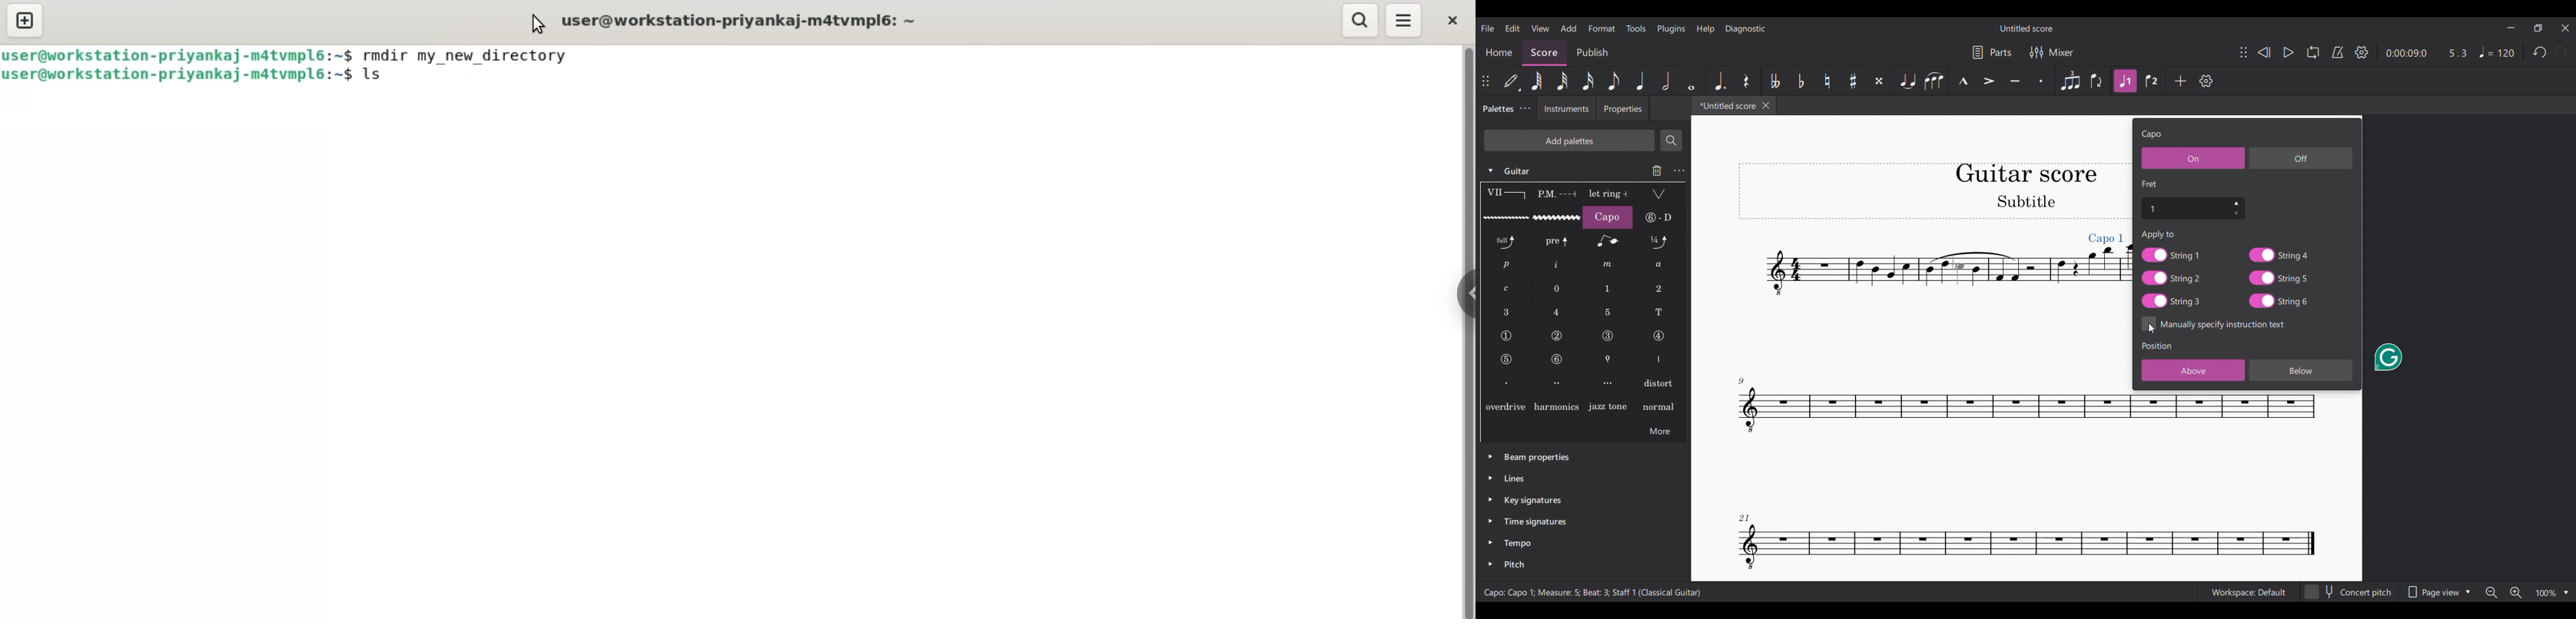  Describe the element at coordinates (2493, 593) in the screenshot. I see `Zoom out` at that location.